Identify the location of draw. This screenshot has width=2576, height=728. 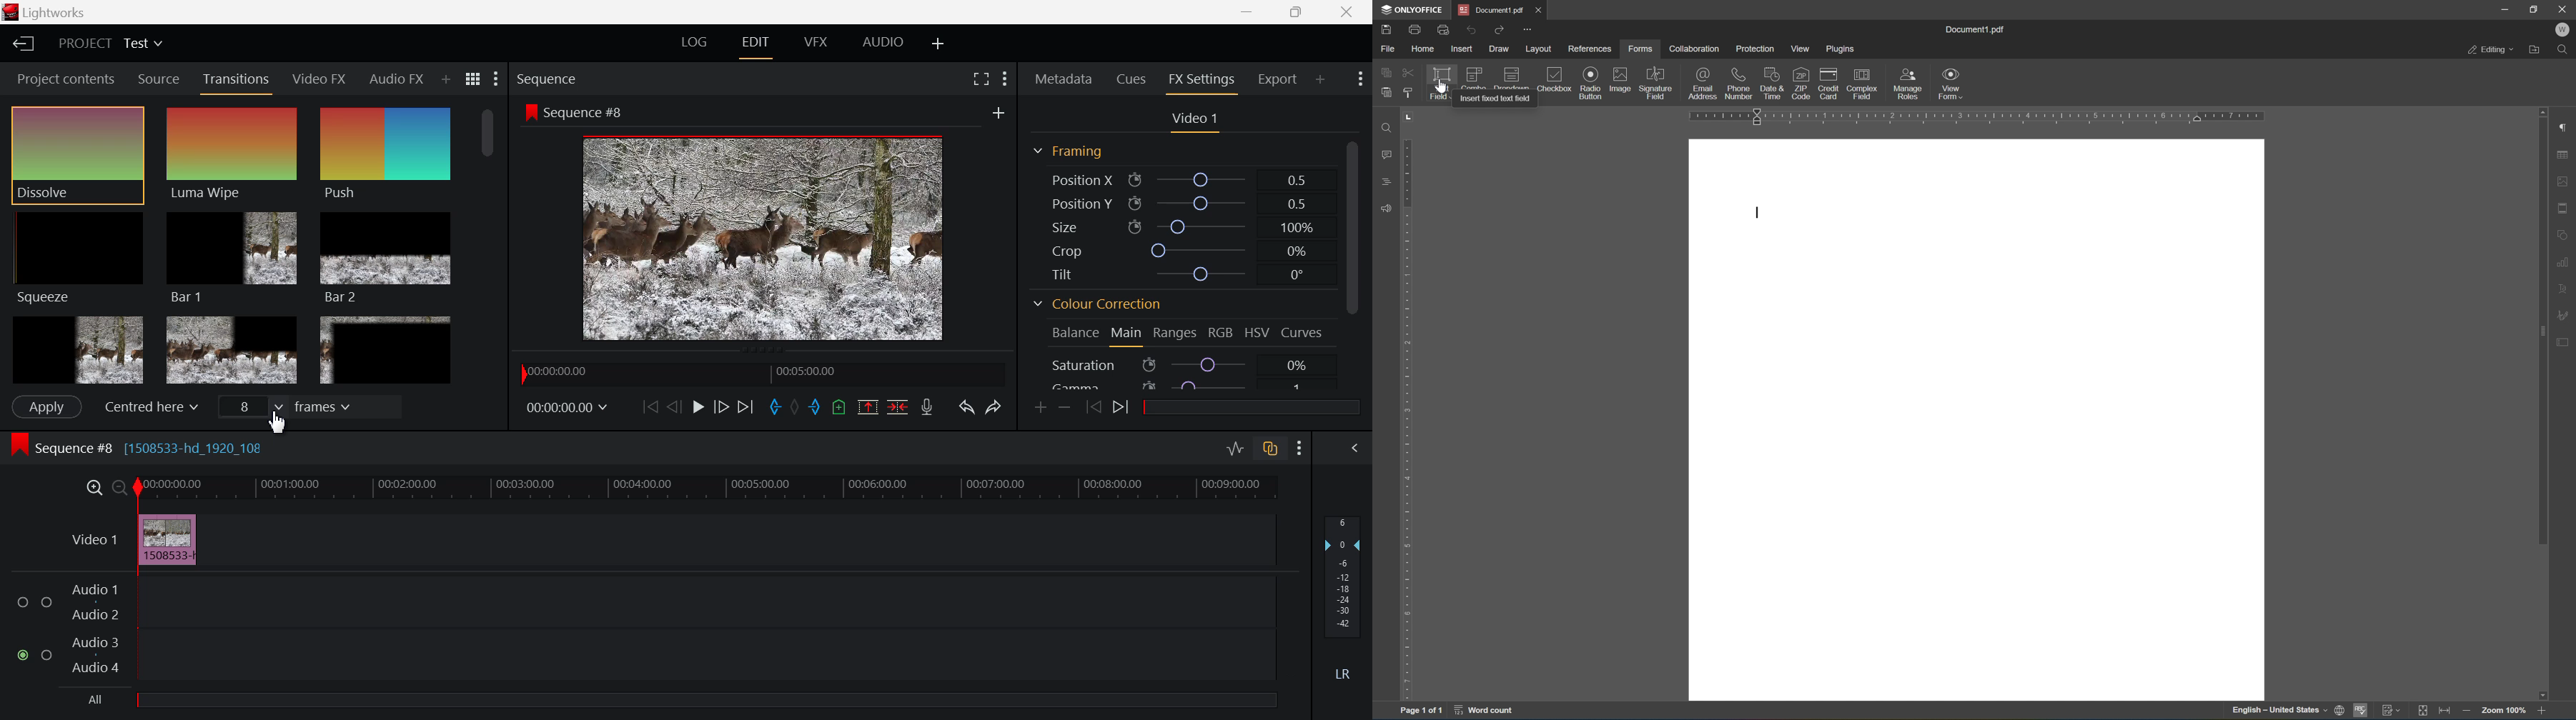
(1499, 48).